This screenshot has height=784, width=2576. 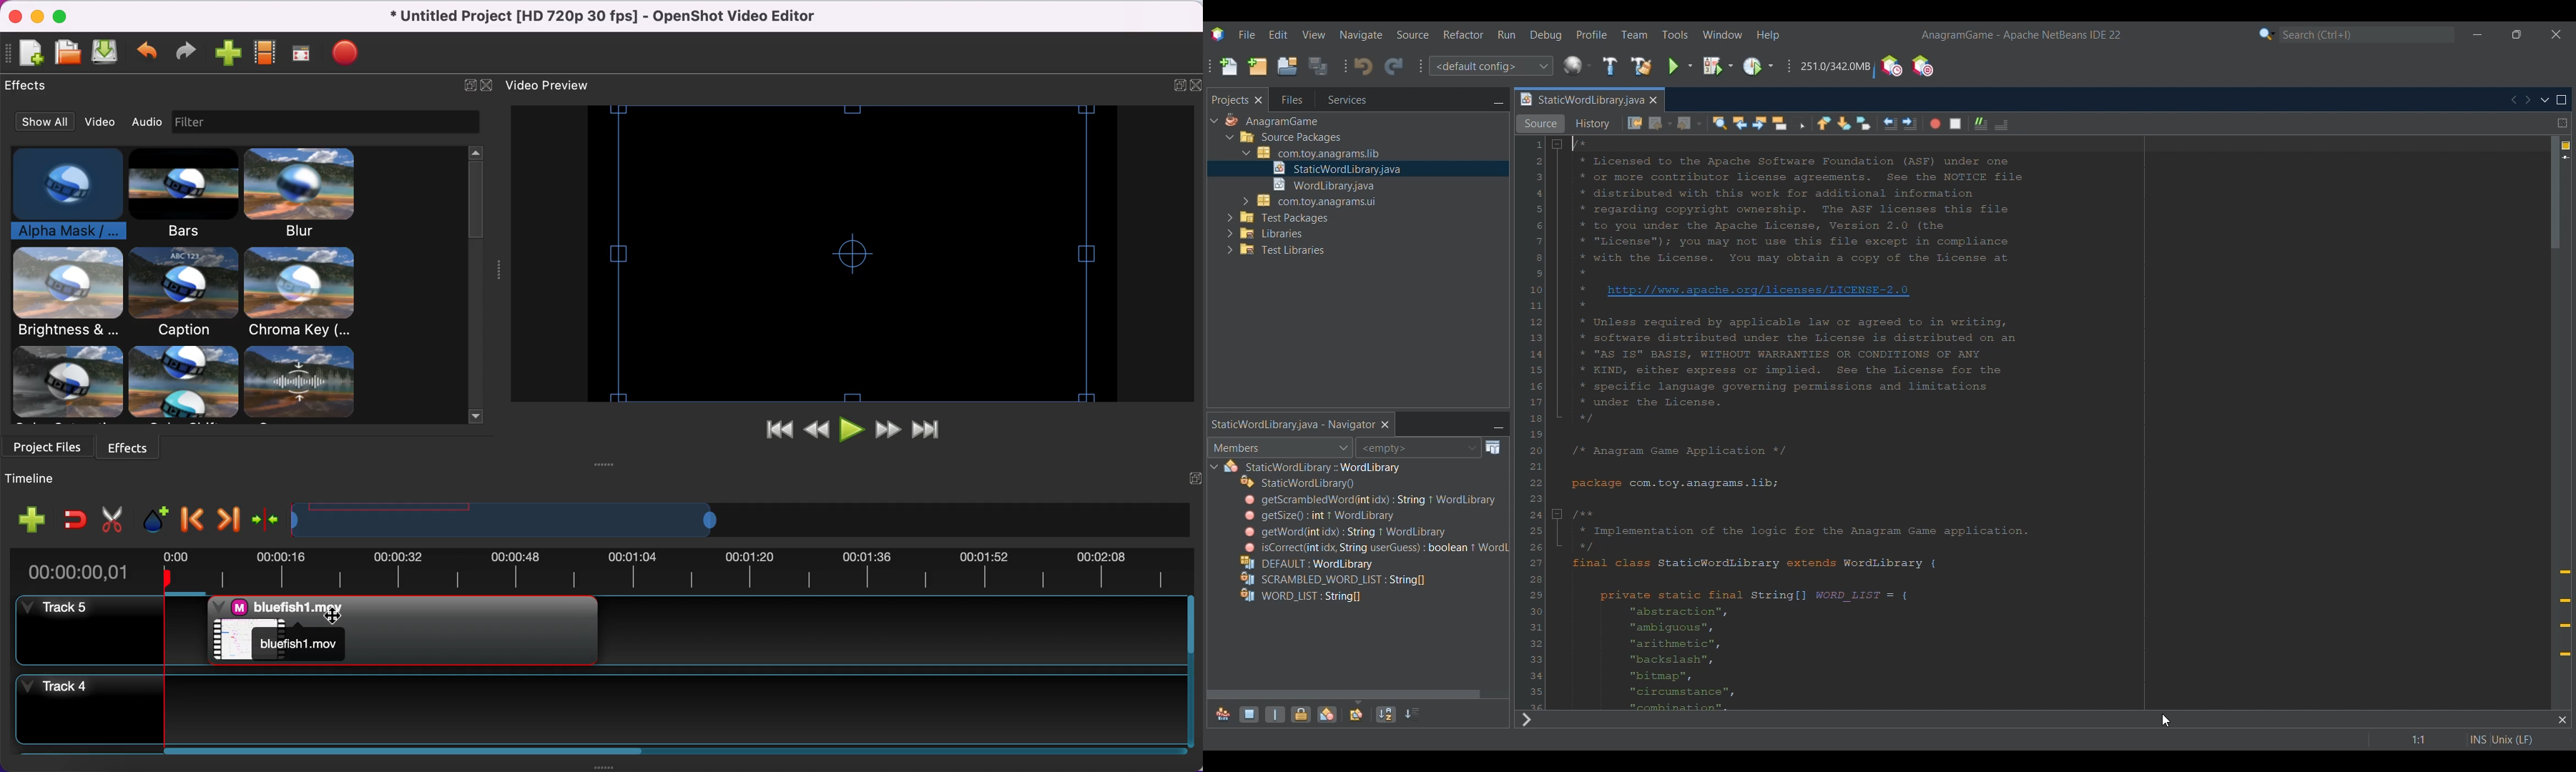 What do you see at coordinates (722, 521) in the screenshot?
I see `timeline` at bounding box center [722, 521].